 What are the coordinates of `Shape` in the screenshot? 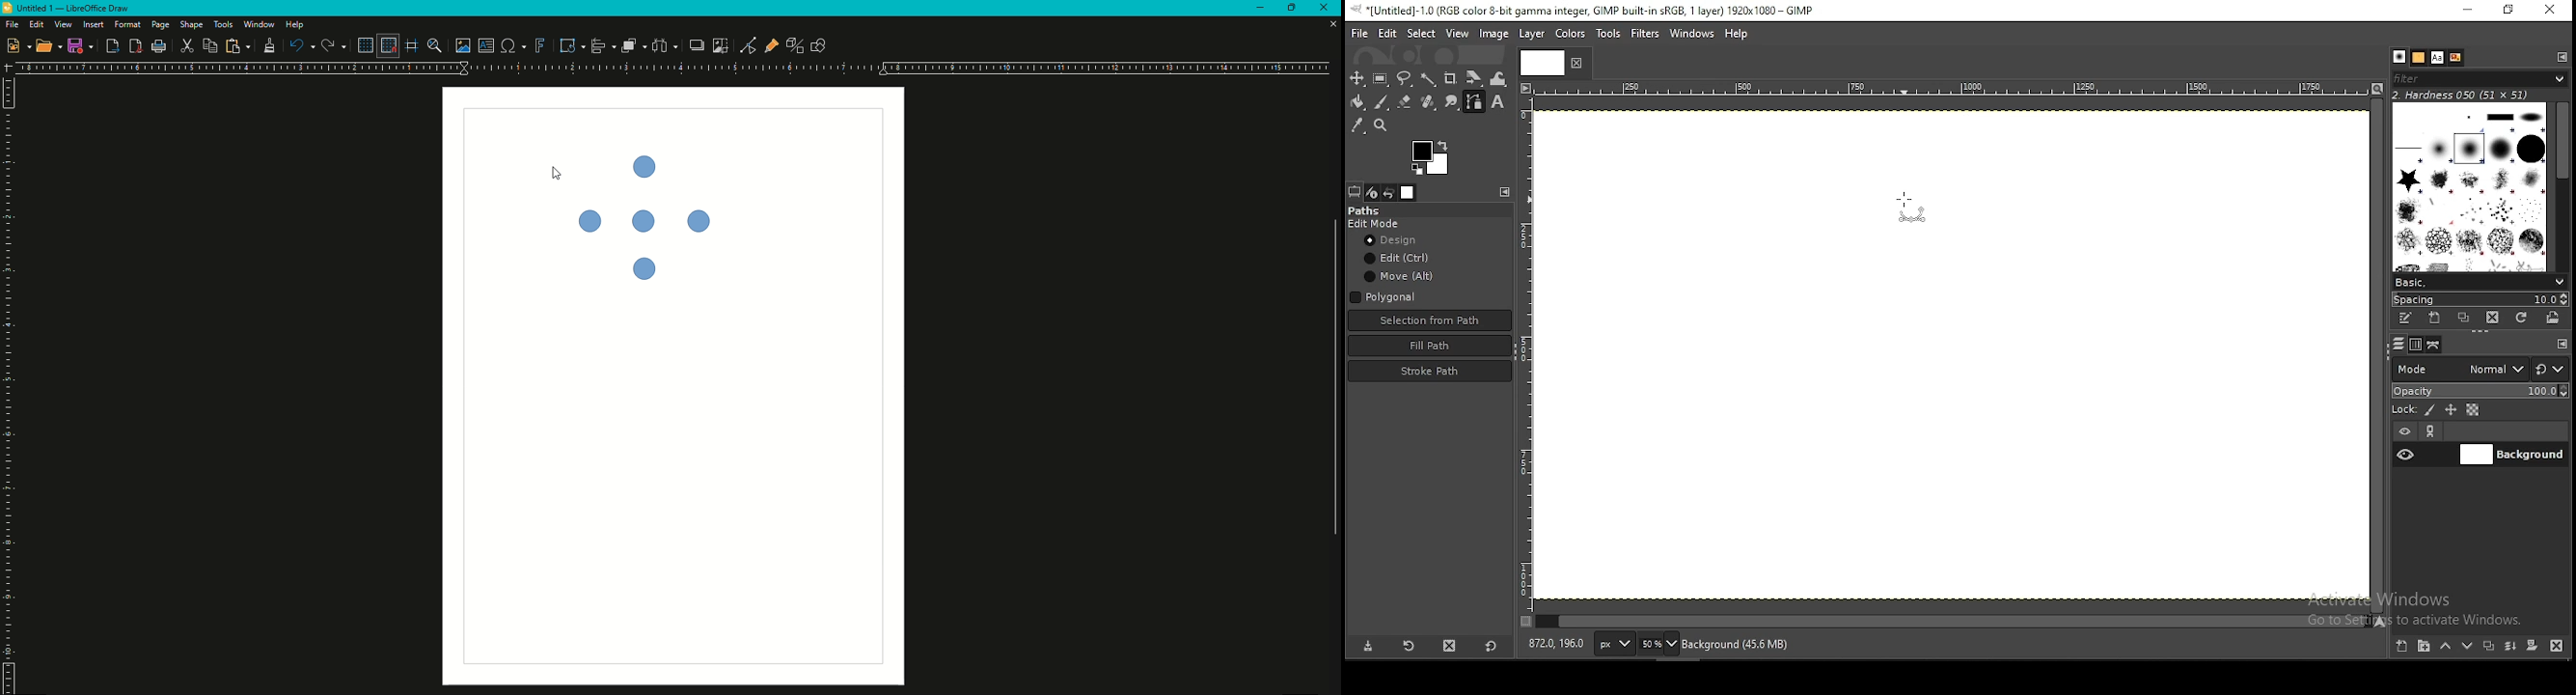 It's located at (189, 24).